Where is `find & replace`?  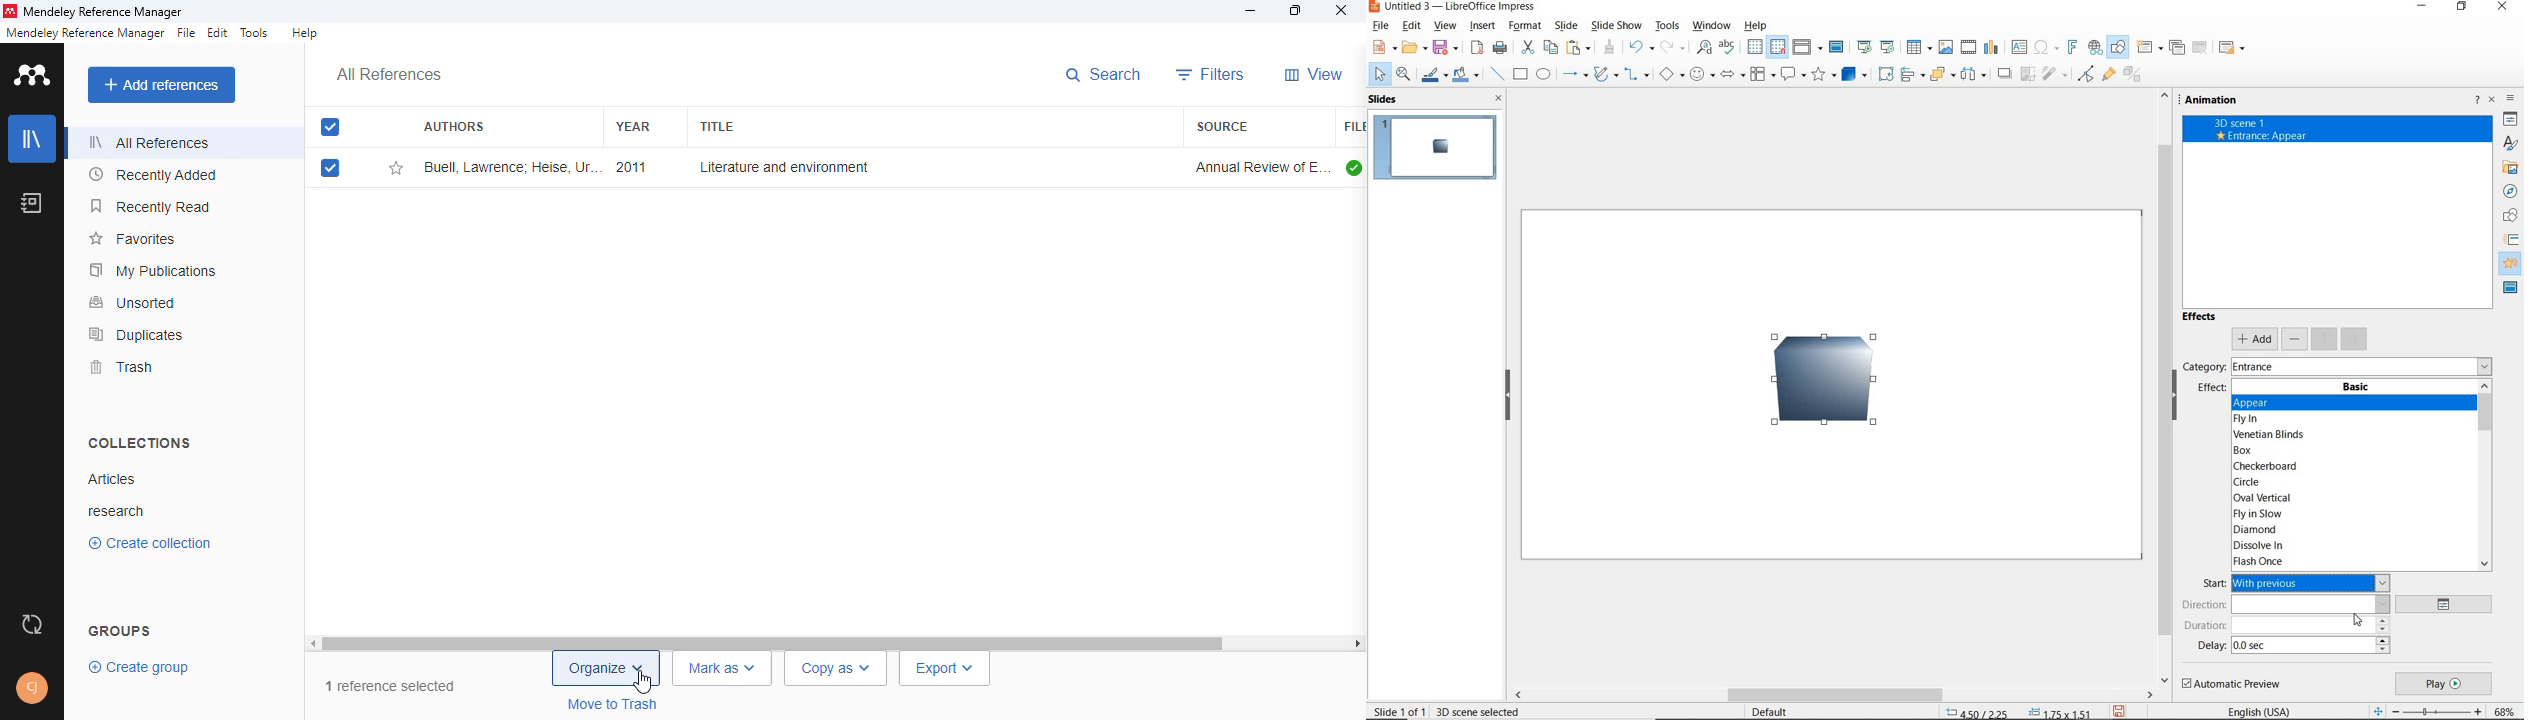
find & replace is located at coordinates (1704, 48).